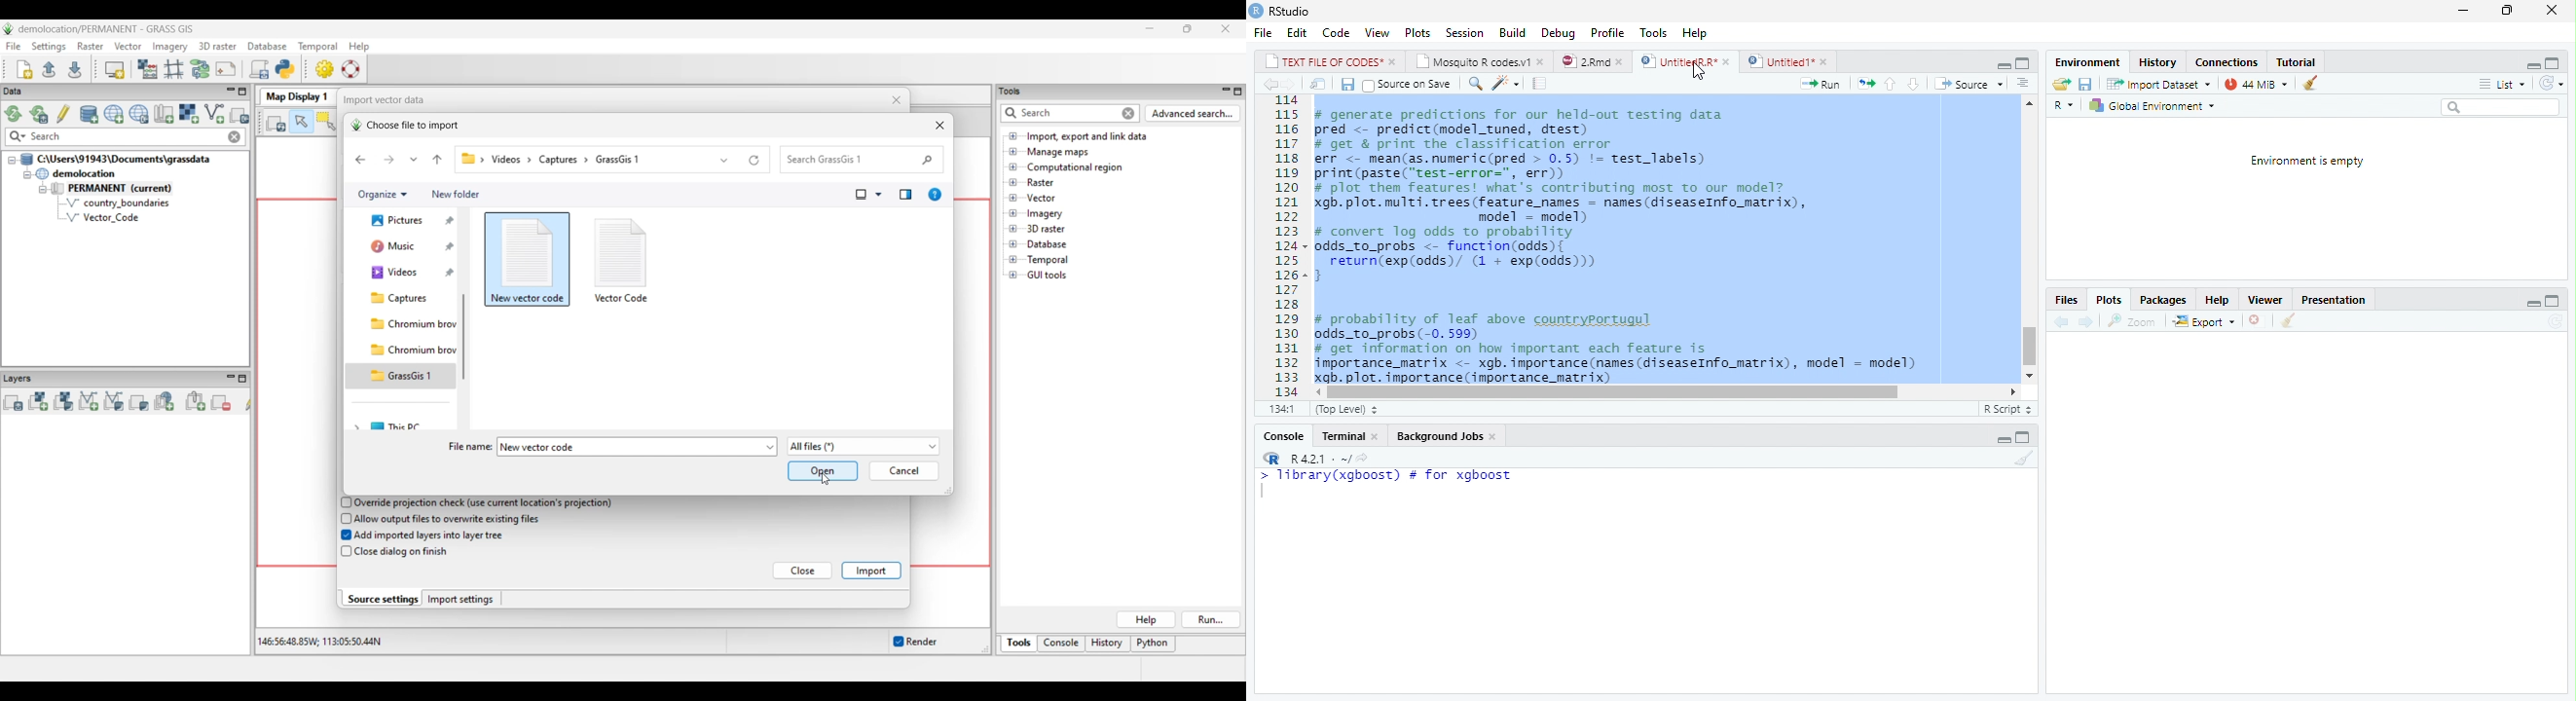 The image size is (2576, 728). What do you see at coordinates (1406, 85) in the screenshot?
I see `Source on Save` at bounding box center [1406, 85].